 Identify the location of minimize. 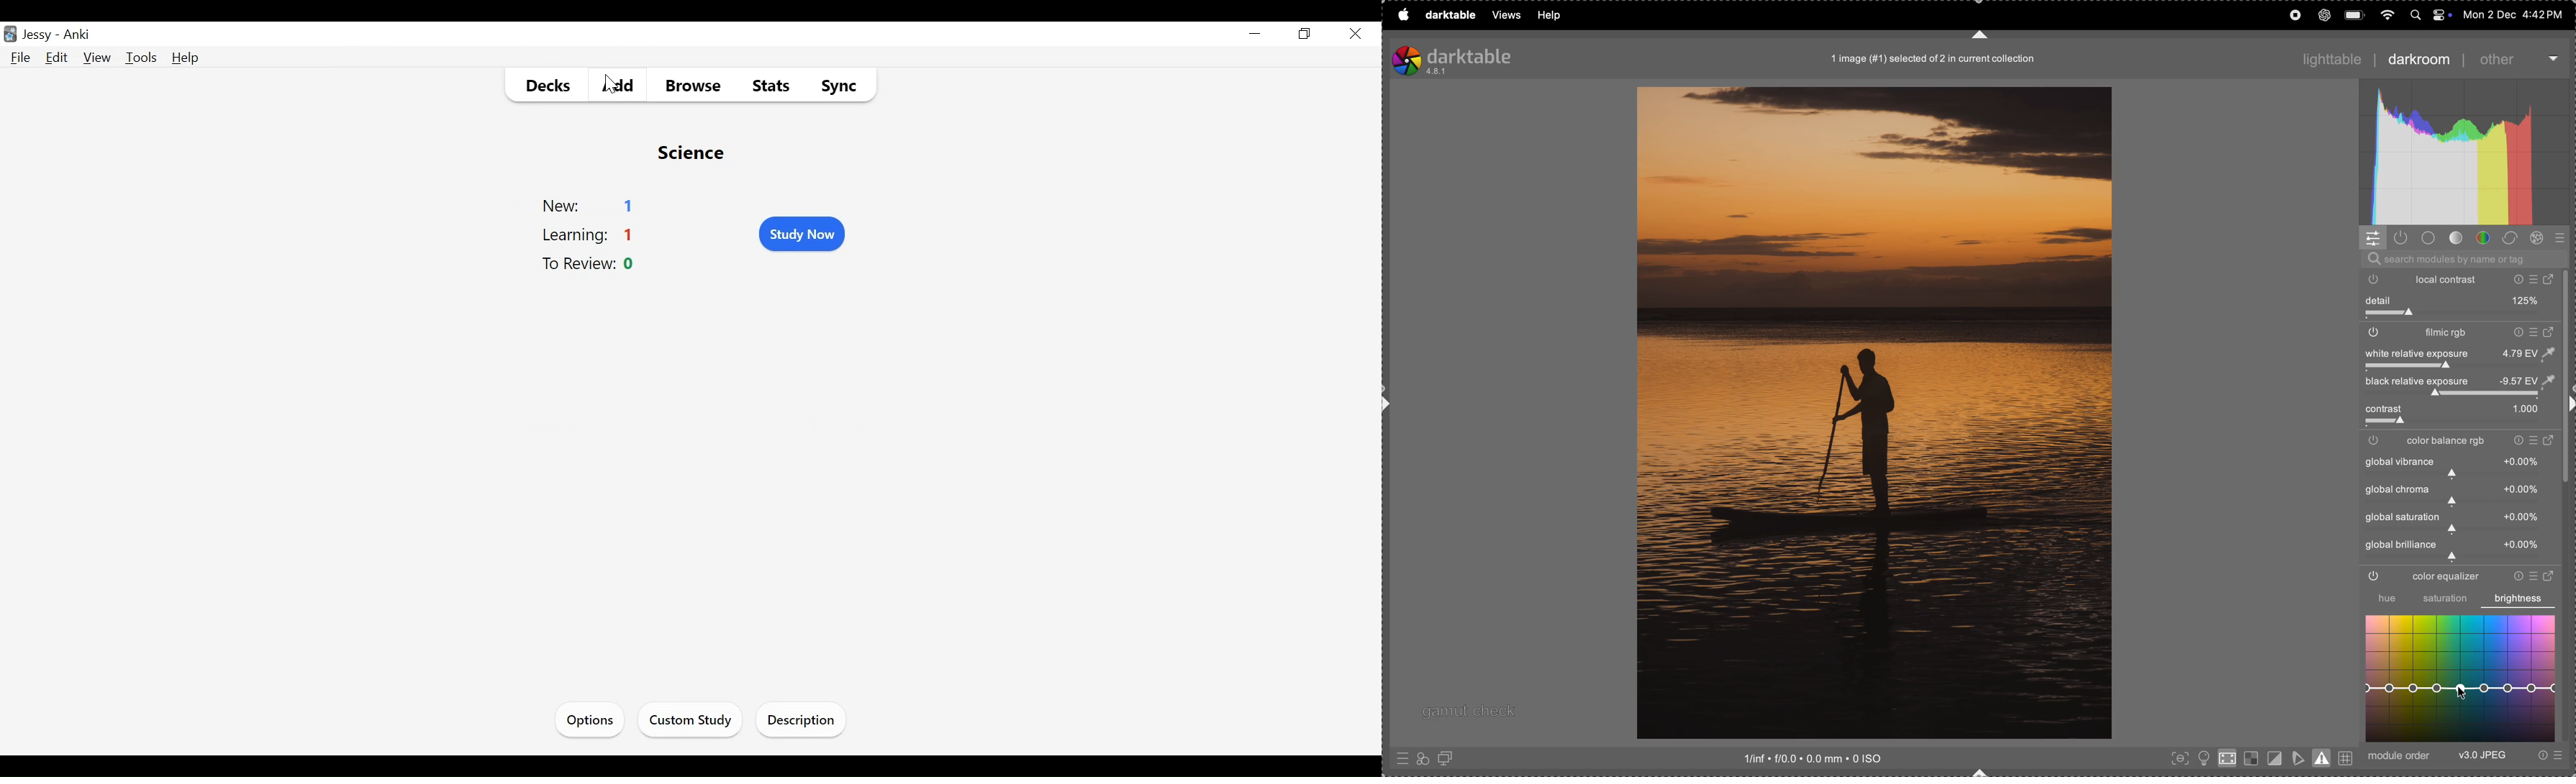
(1255, 35).